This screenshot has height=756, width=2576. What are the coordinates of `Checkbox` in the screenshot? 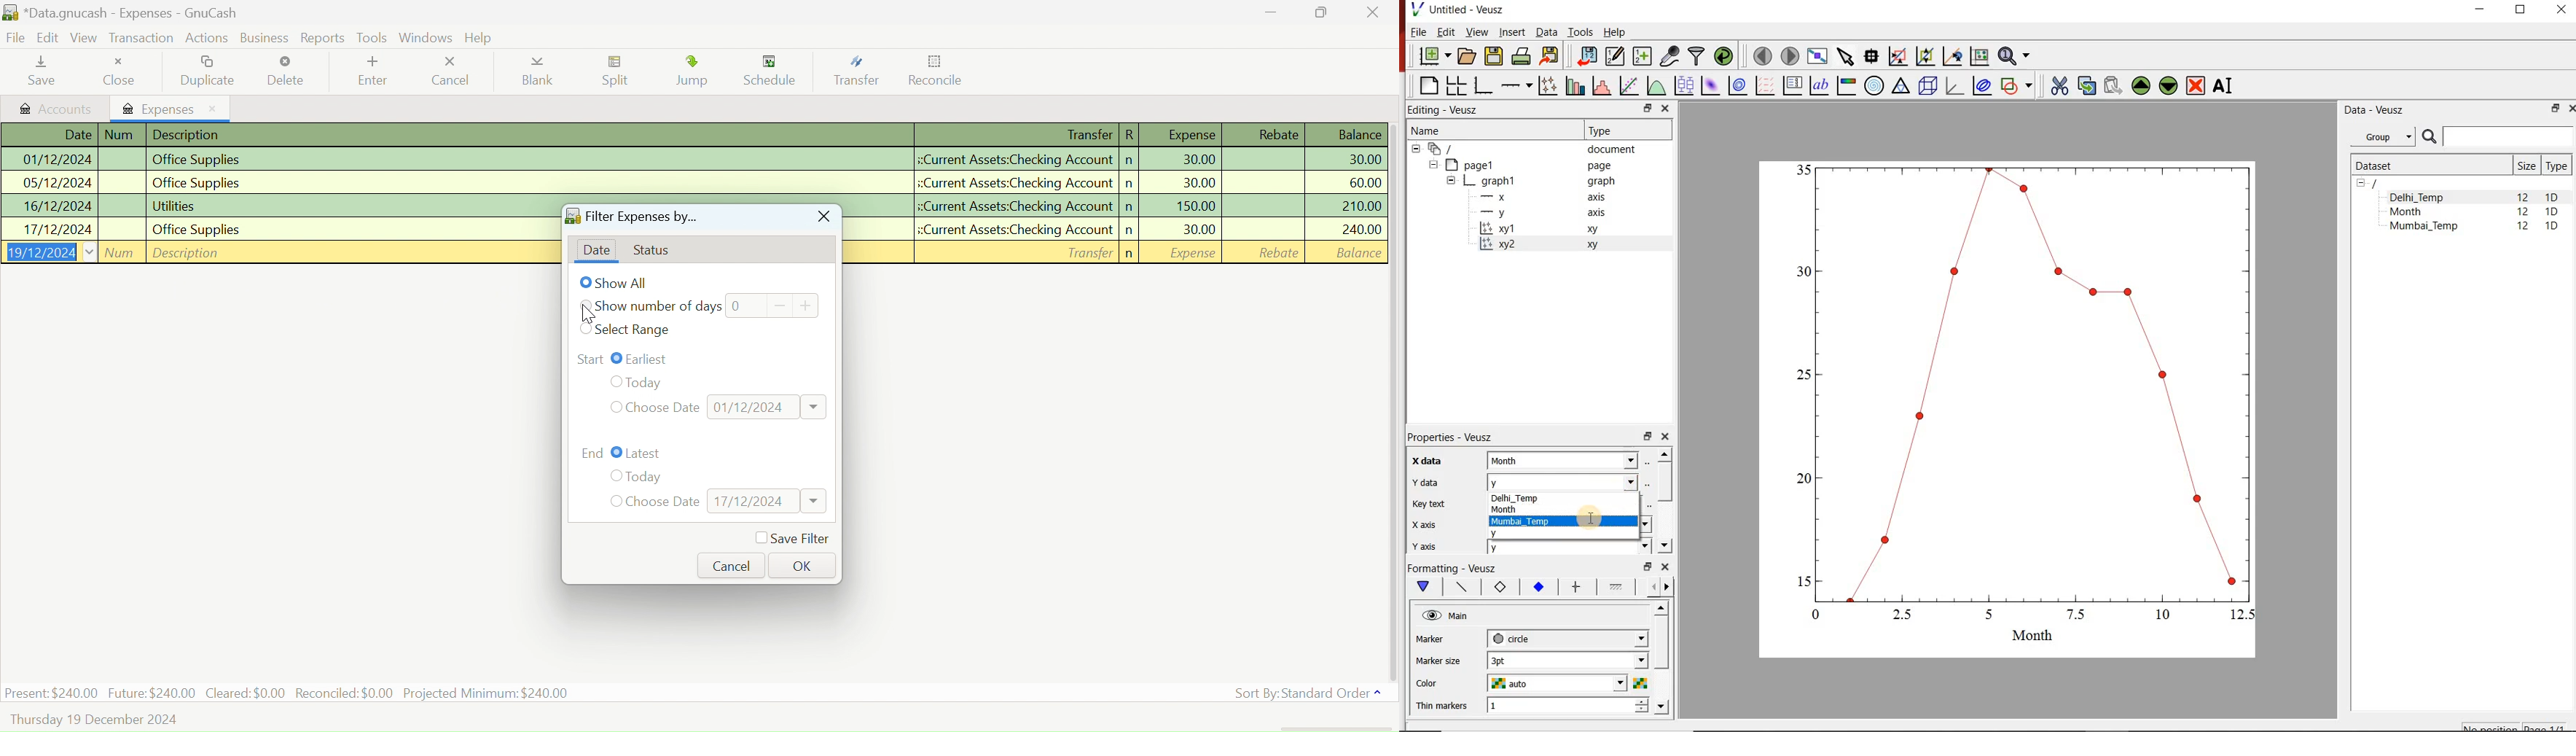 It's located at (614, 381).